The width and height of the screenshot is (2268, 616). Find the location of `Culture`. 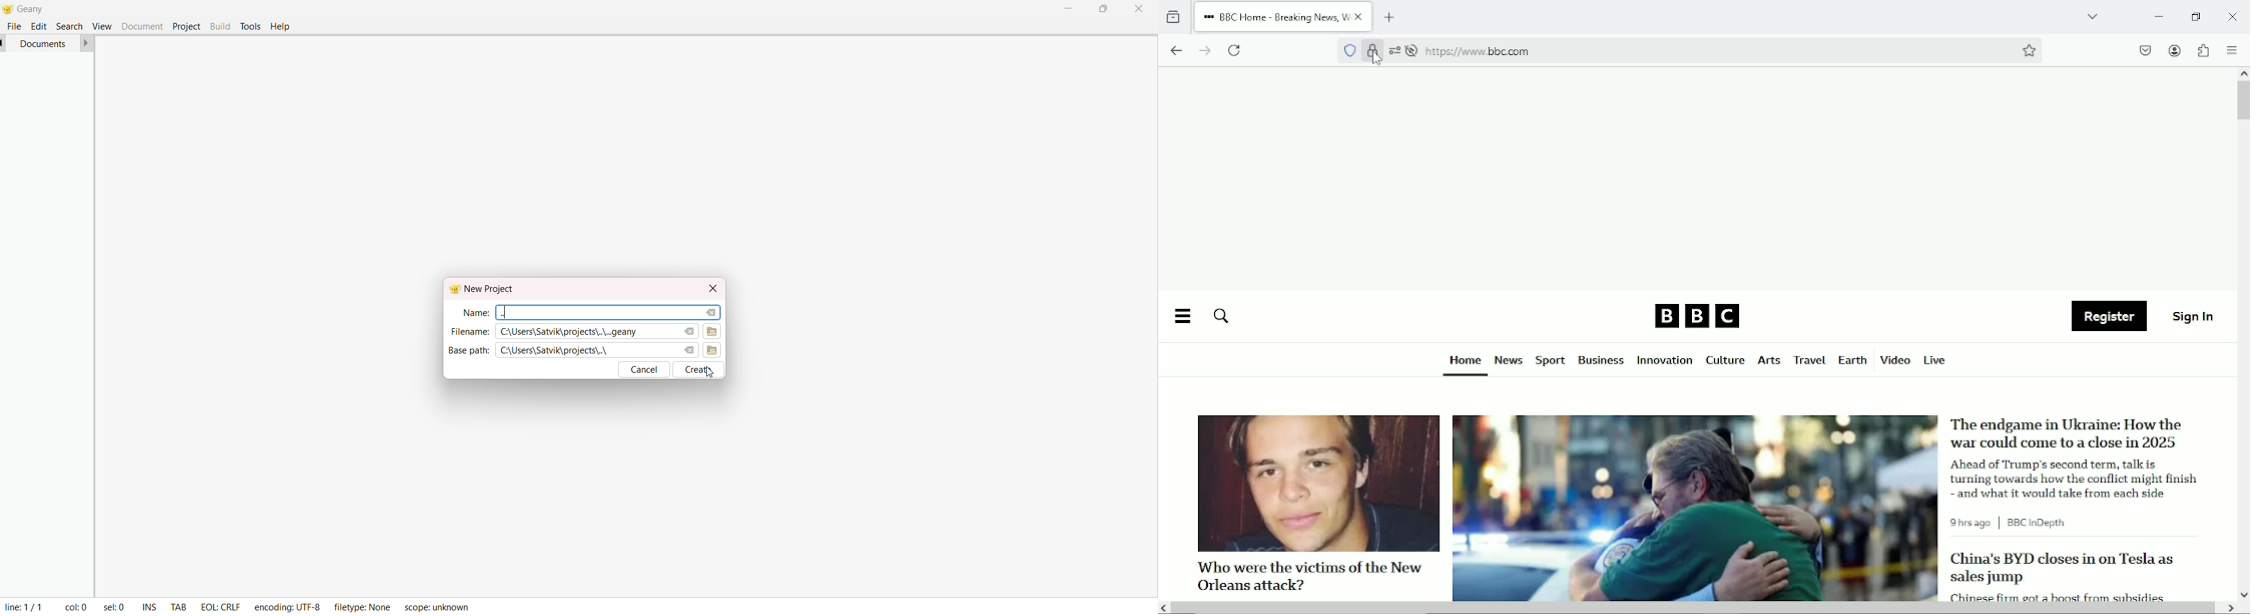

Culture is located at coordinates (1725, 361).